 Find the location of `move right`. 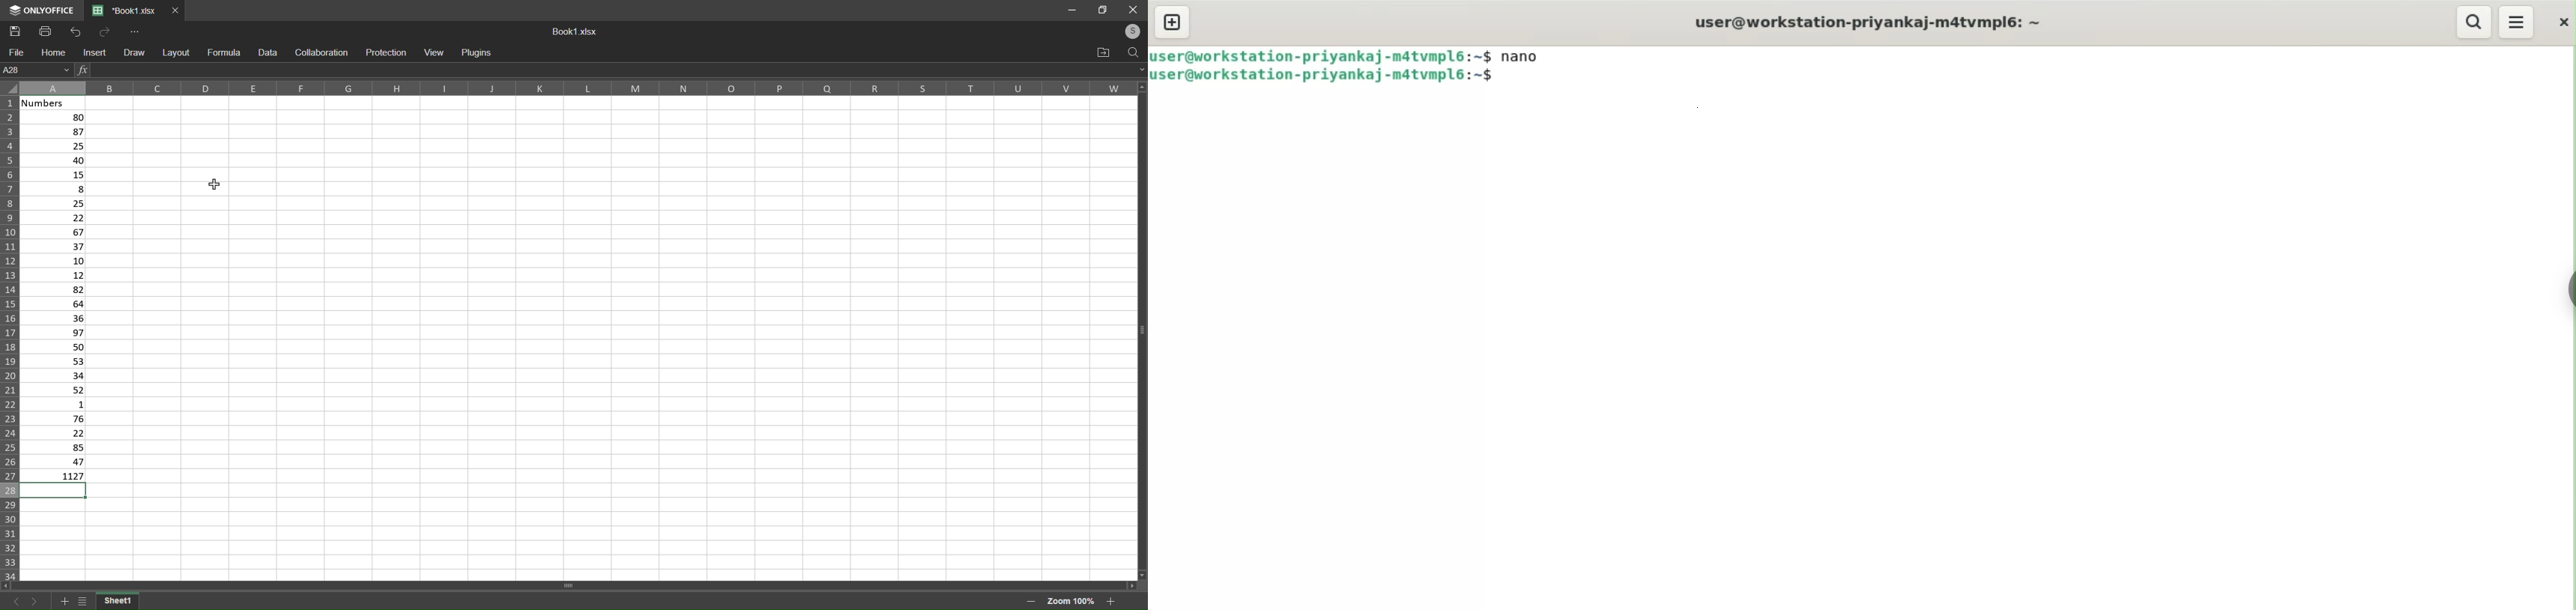

move right is located at coordinates (1137, 588).